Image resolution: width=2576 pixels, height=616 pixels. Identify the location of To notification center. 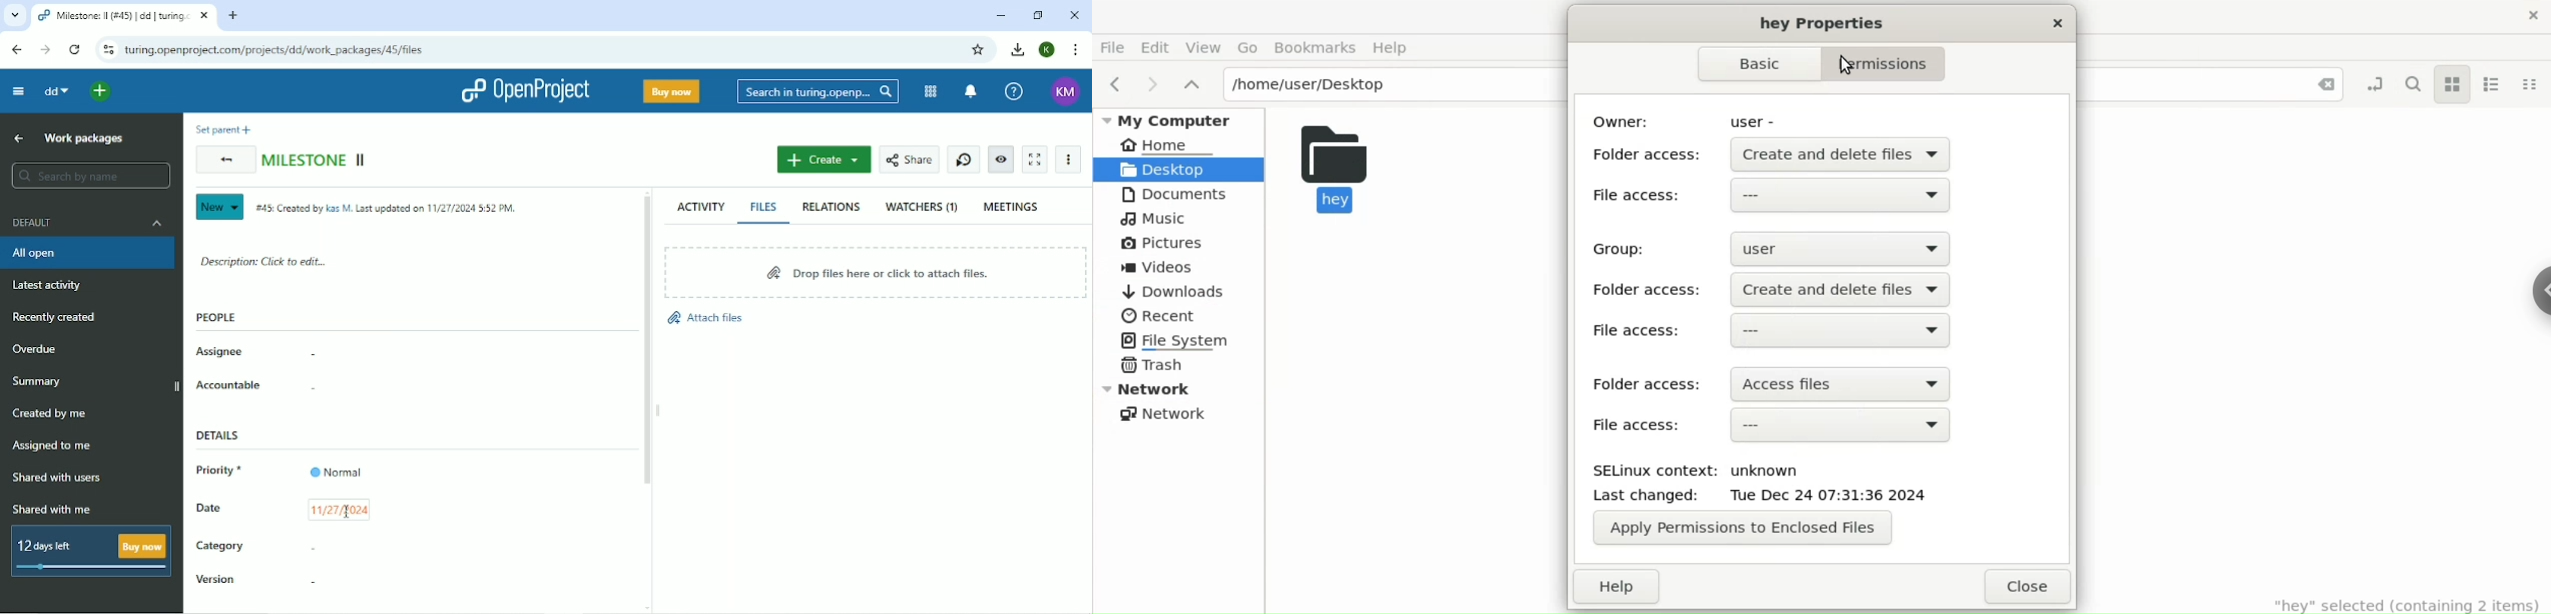
(970, 92).